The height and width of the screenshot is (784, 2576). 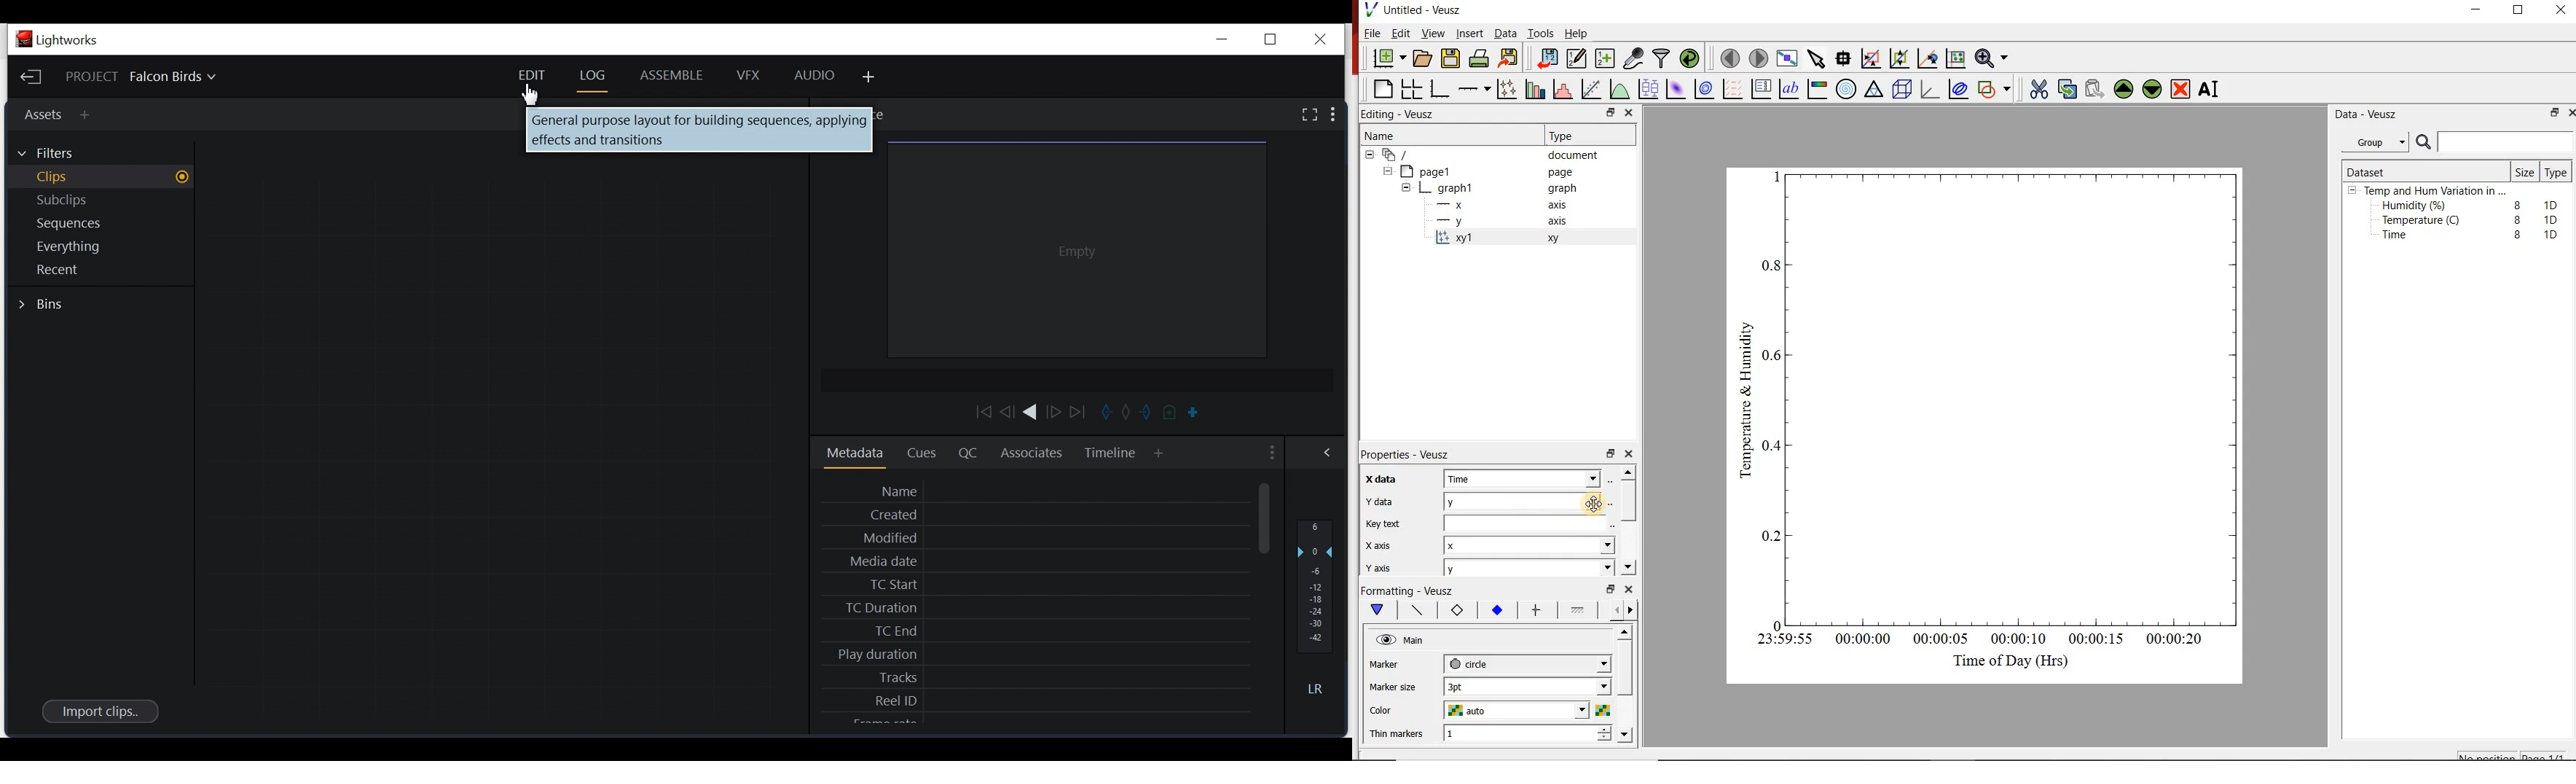 What do you see at coordinates (1325, 453) in the screenshot?
I see `Show/Hide full audio mix` at bounding box center [1325, 453].